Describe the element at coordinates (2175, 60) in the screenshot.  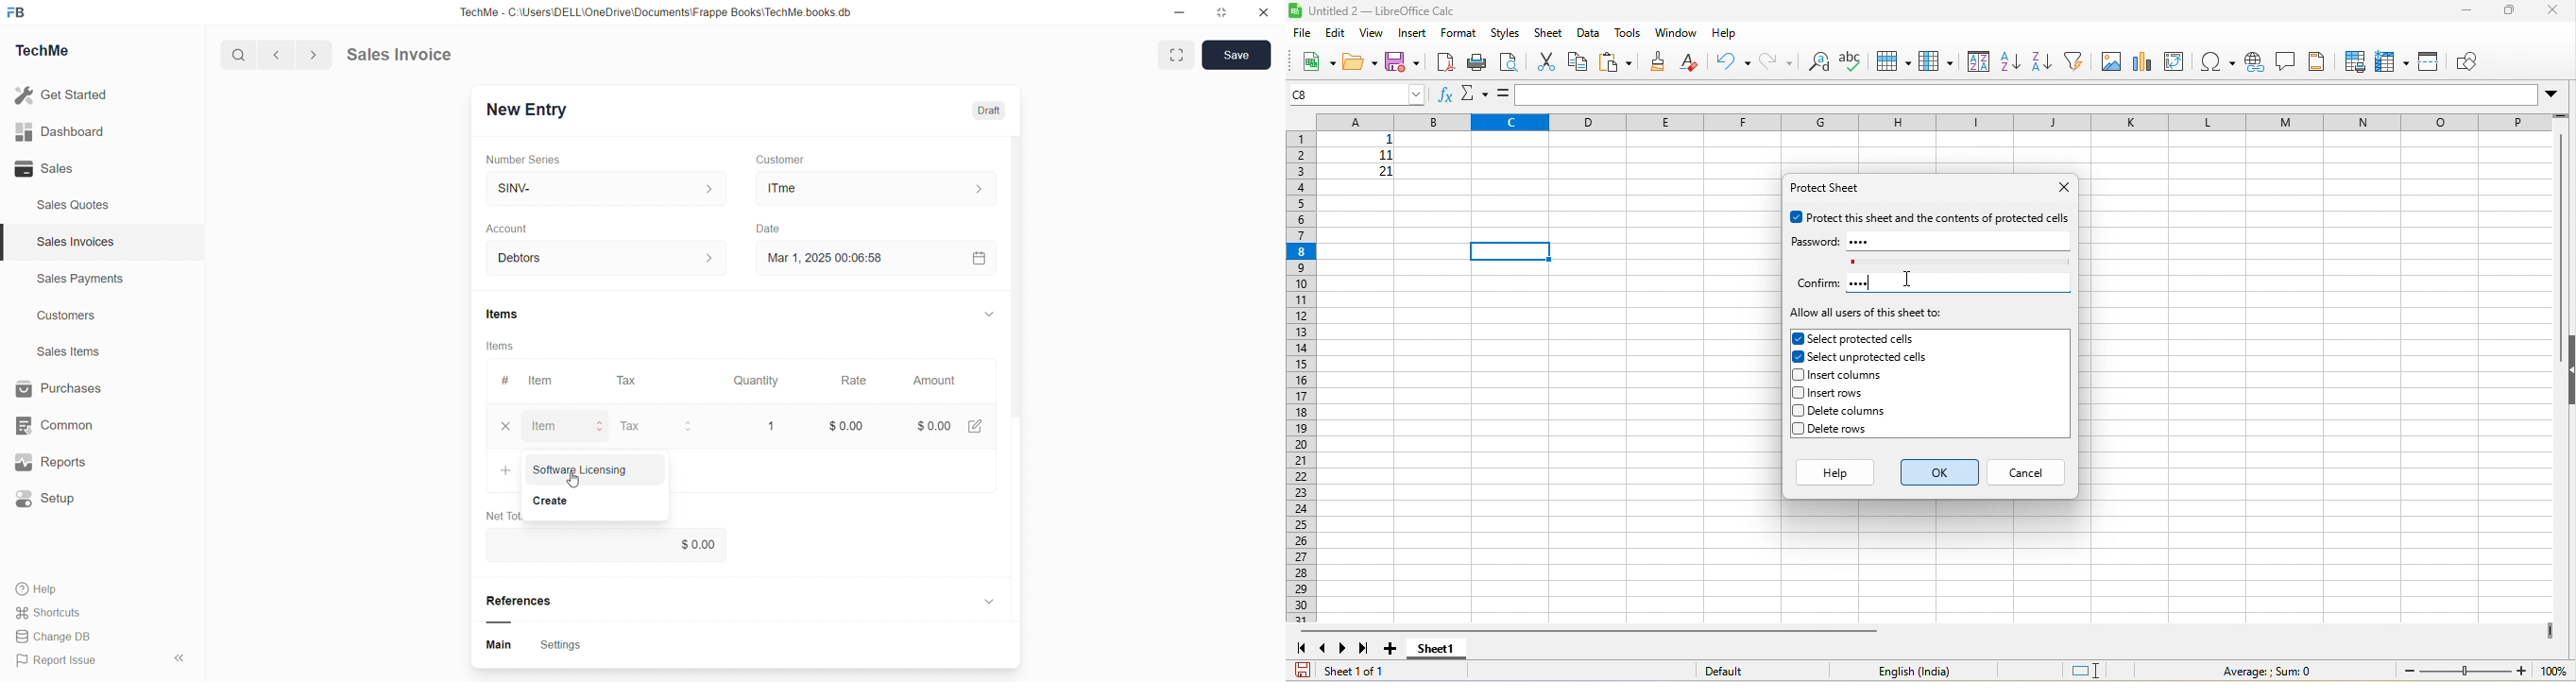
I see `pivot table` at that location.